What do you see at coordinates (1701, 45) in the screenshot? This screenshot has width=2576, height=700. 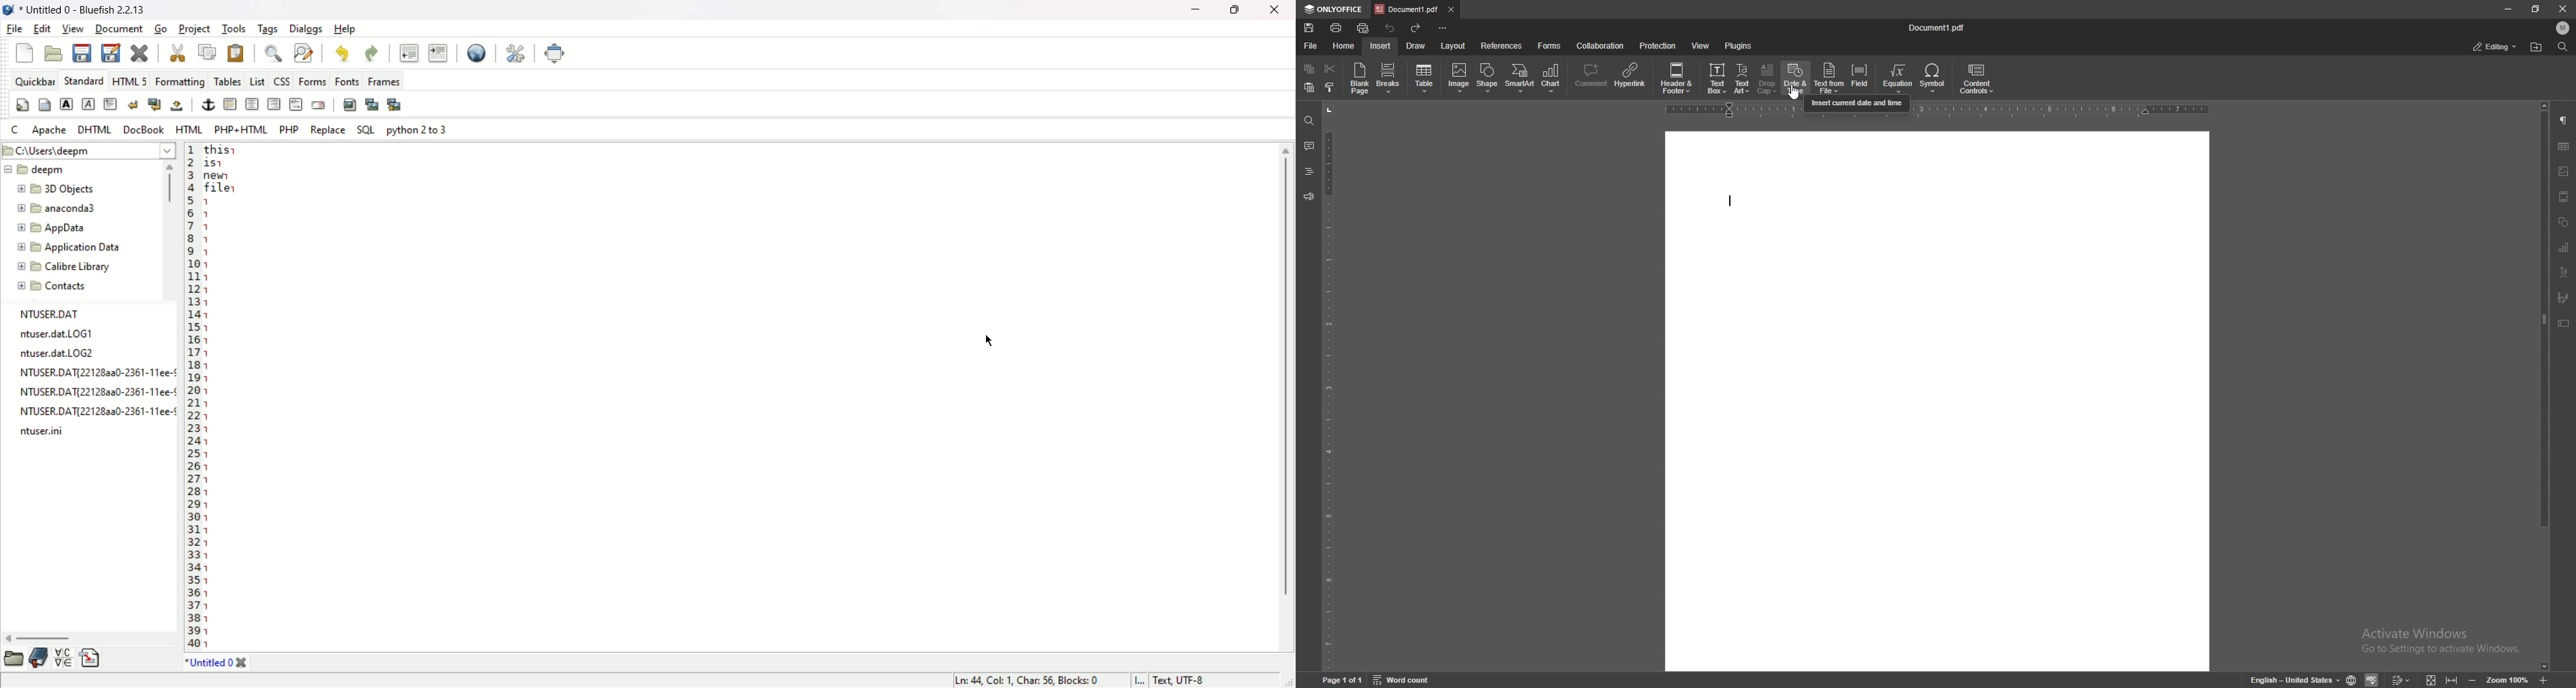 I see `view` at bounding box center [1701, 45].